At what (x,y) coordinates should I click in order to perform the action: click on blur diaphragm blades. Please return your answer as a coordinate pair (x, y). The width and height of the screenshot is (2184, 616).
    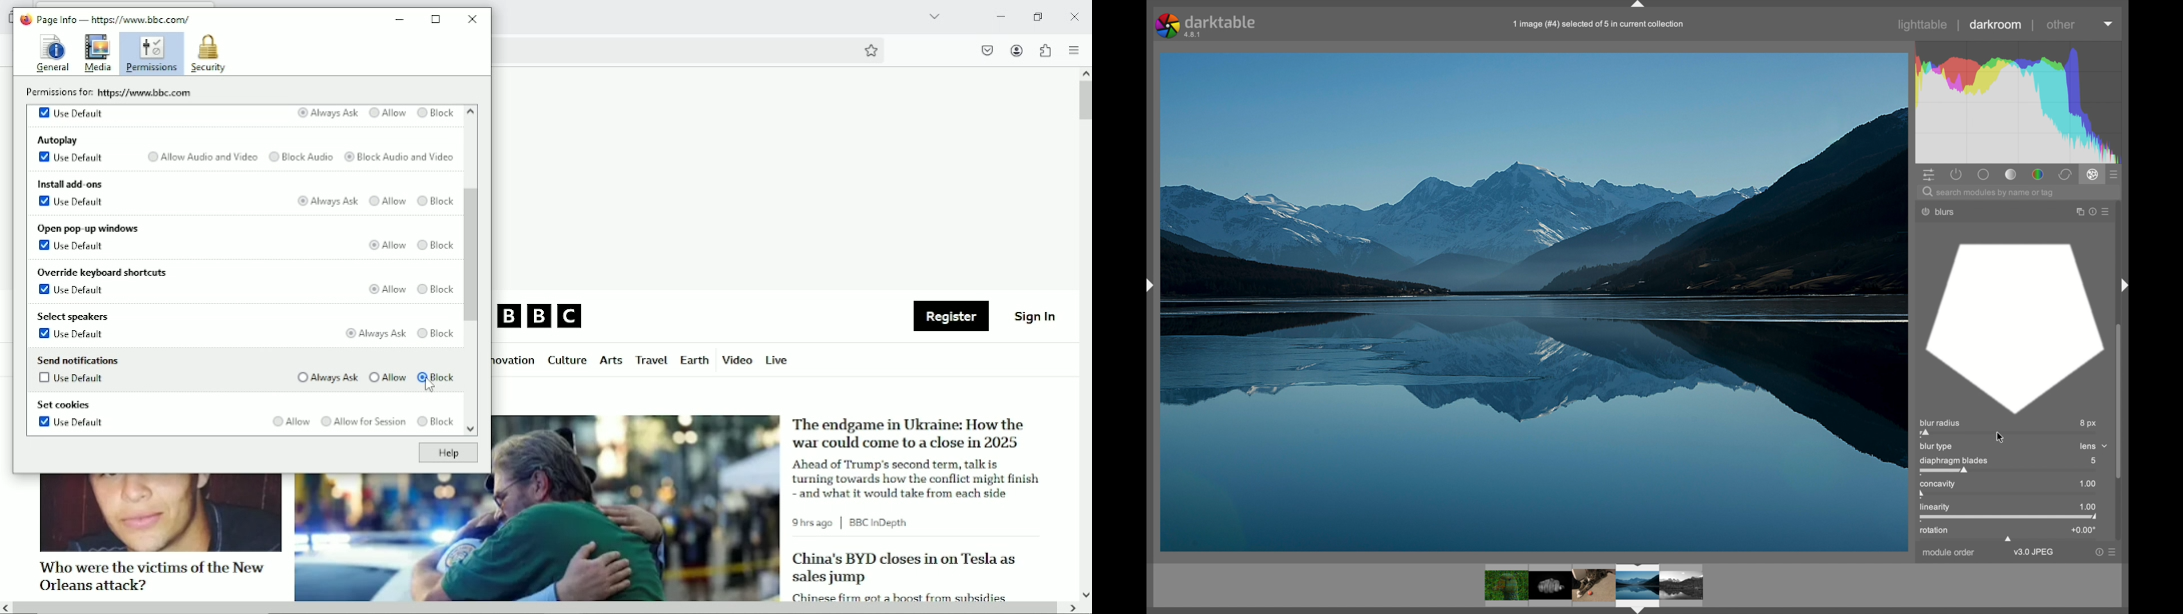
    Looking at the image, I should click on (2014, 327).